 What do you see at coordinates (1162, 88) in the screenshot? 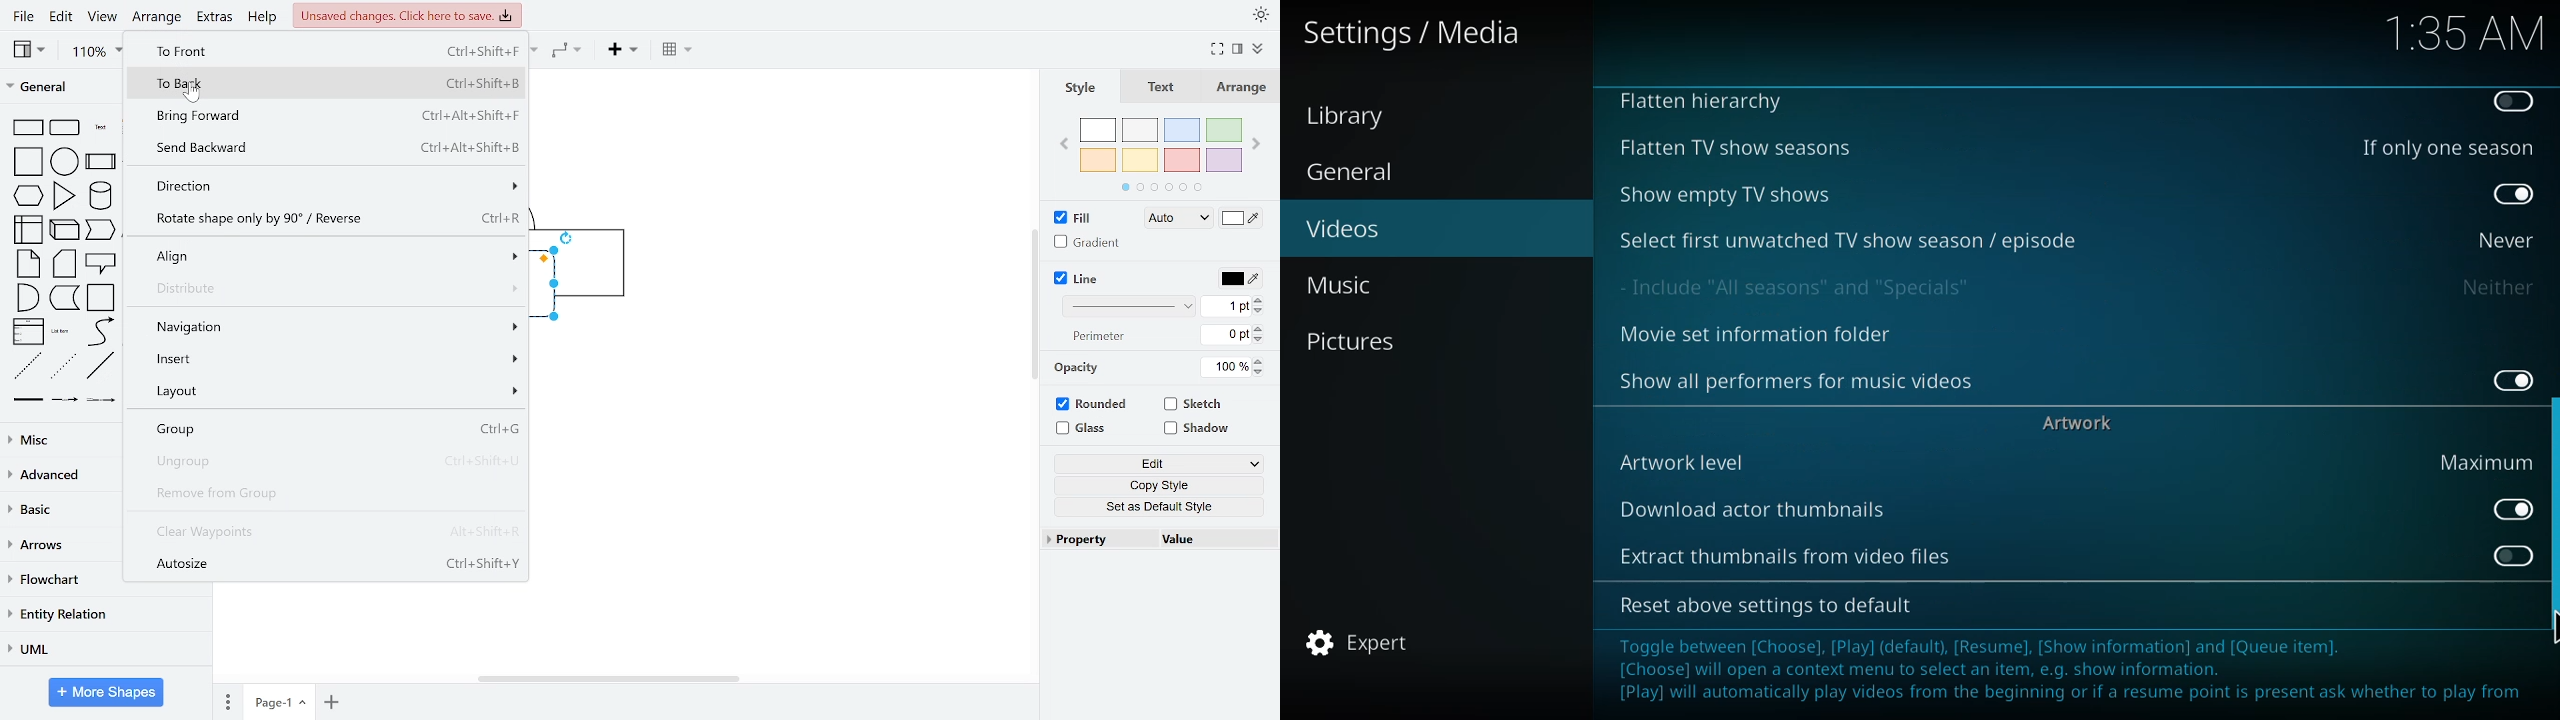
I see `text` at bounding box center [1162, 88].